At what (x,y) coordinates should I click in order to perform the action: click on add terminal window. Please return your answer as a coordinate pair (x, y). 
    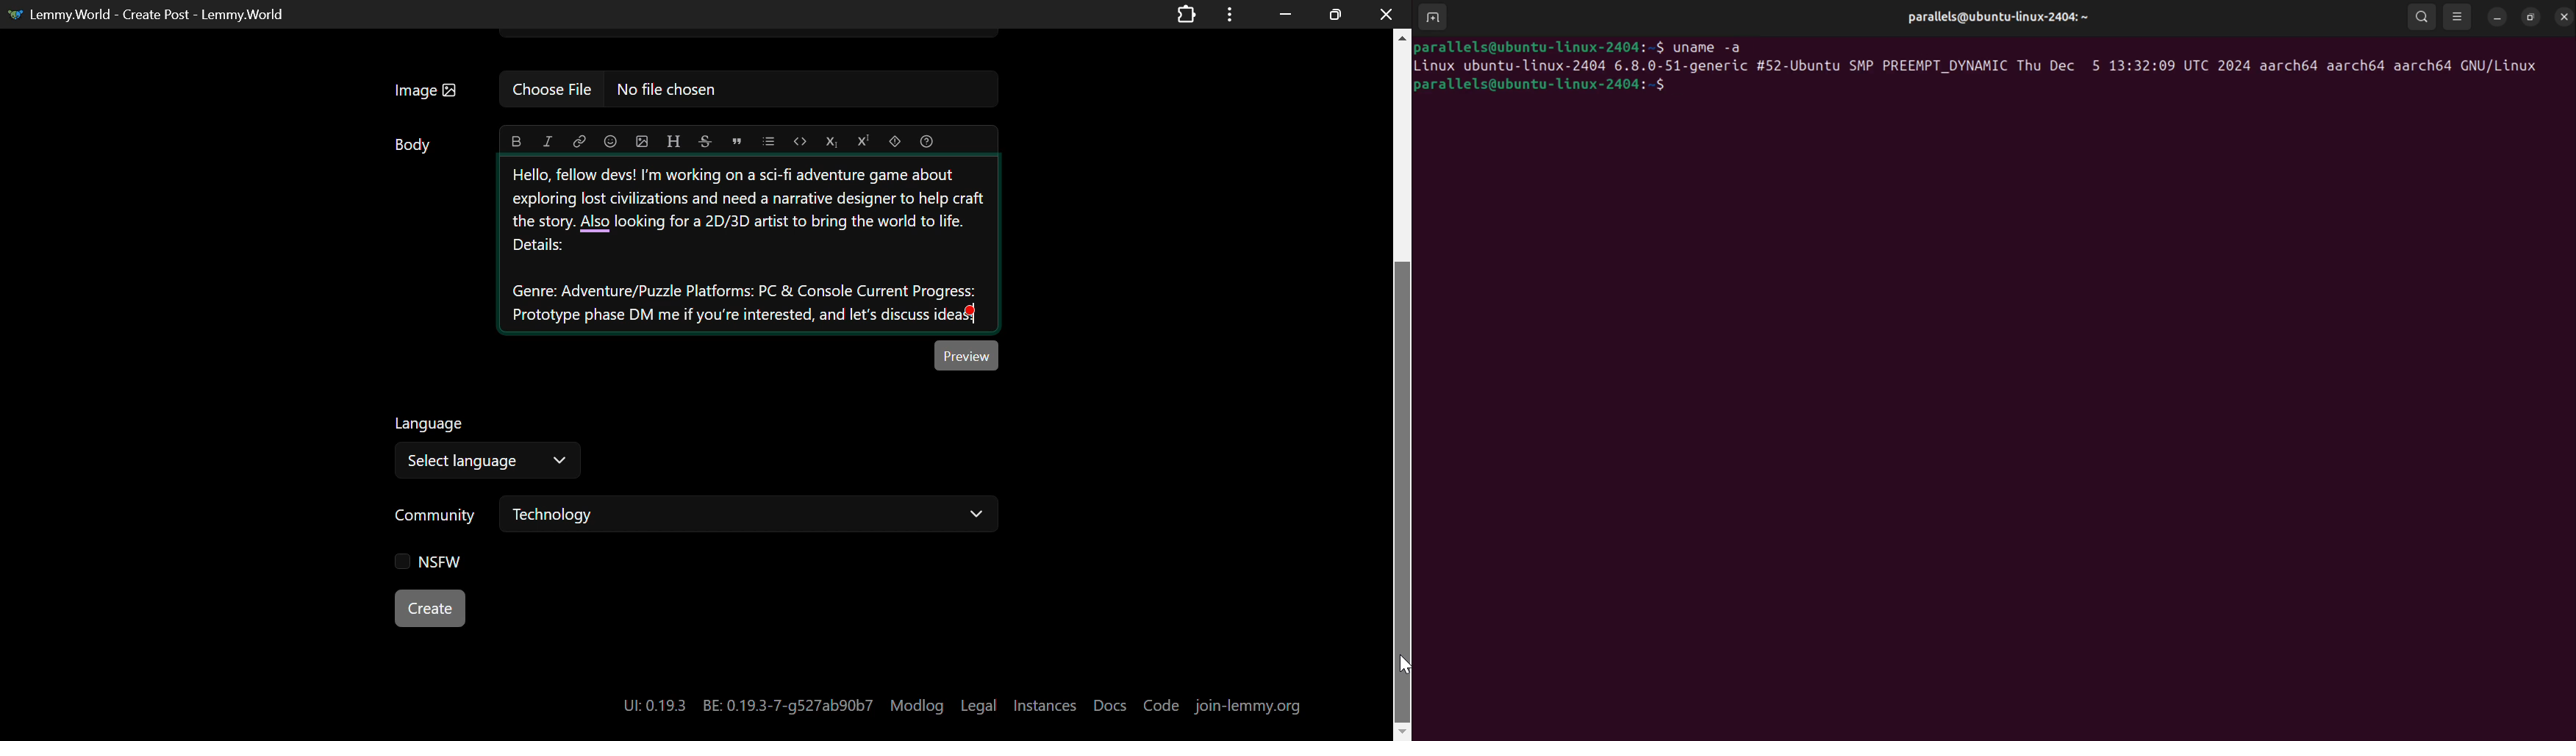
    Looking at the image, I should click on (1436, 17).